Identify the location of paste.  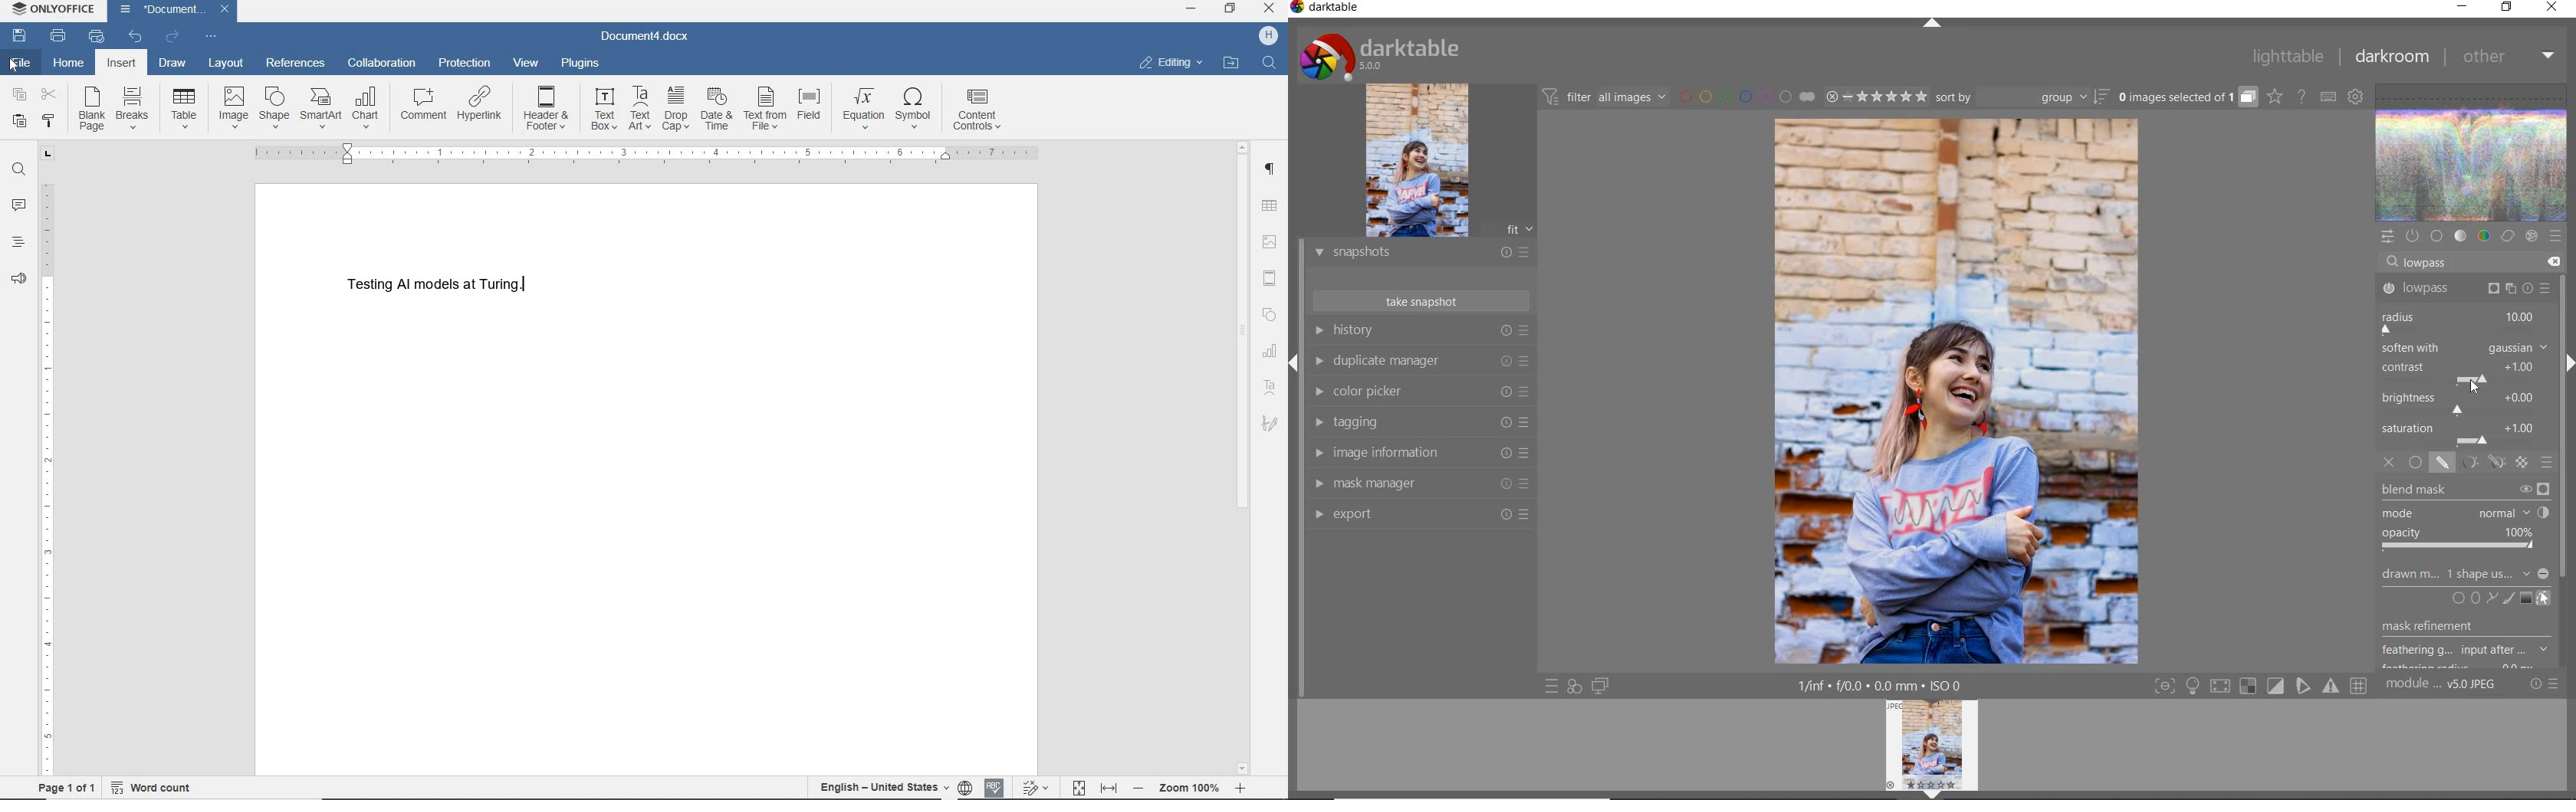
(17, 121).